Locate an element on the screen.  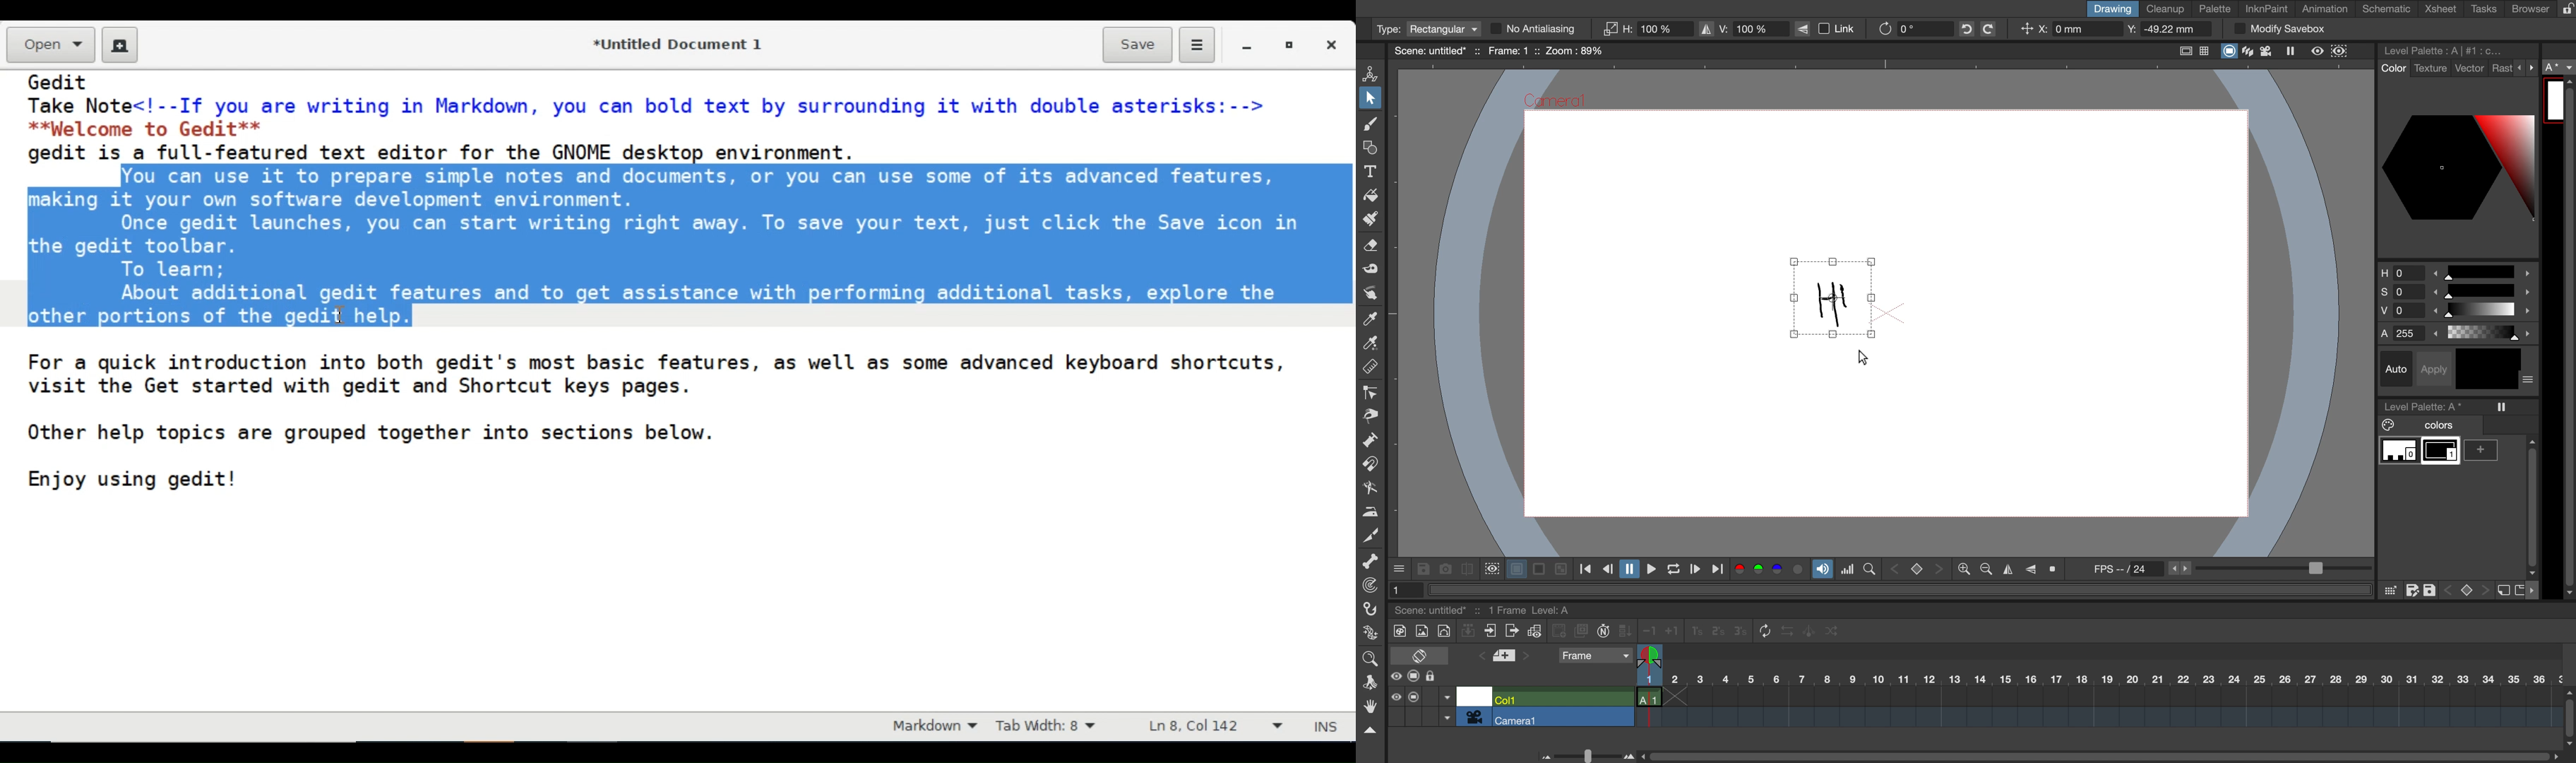
scene and scene details is located at coordinates (1495, 608).